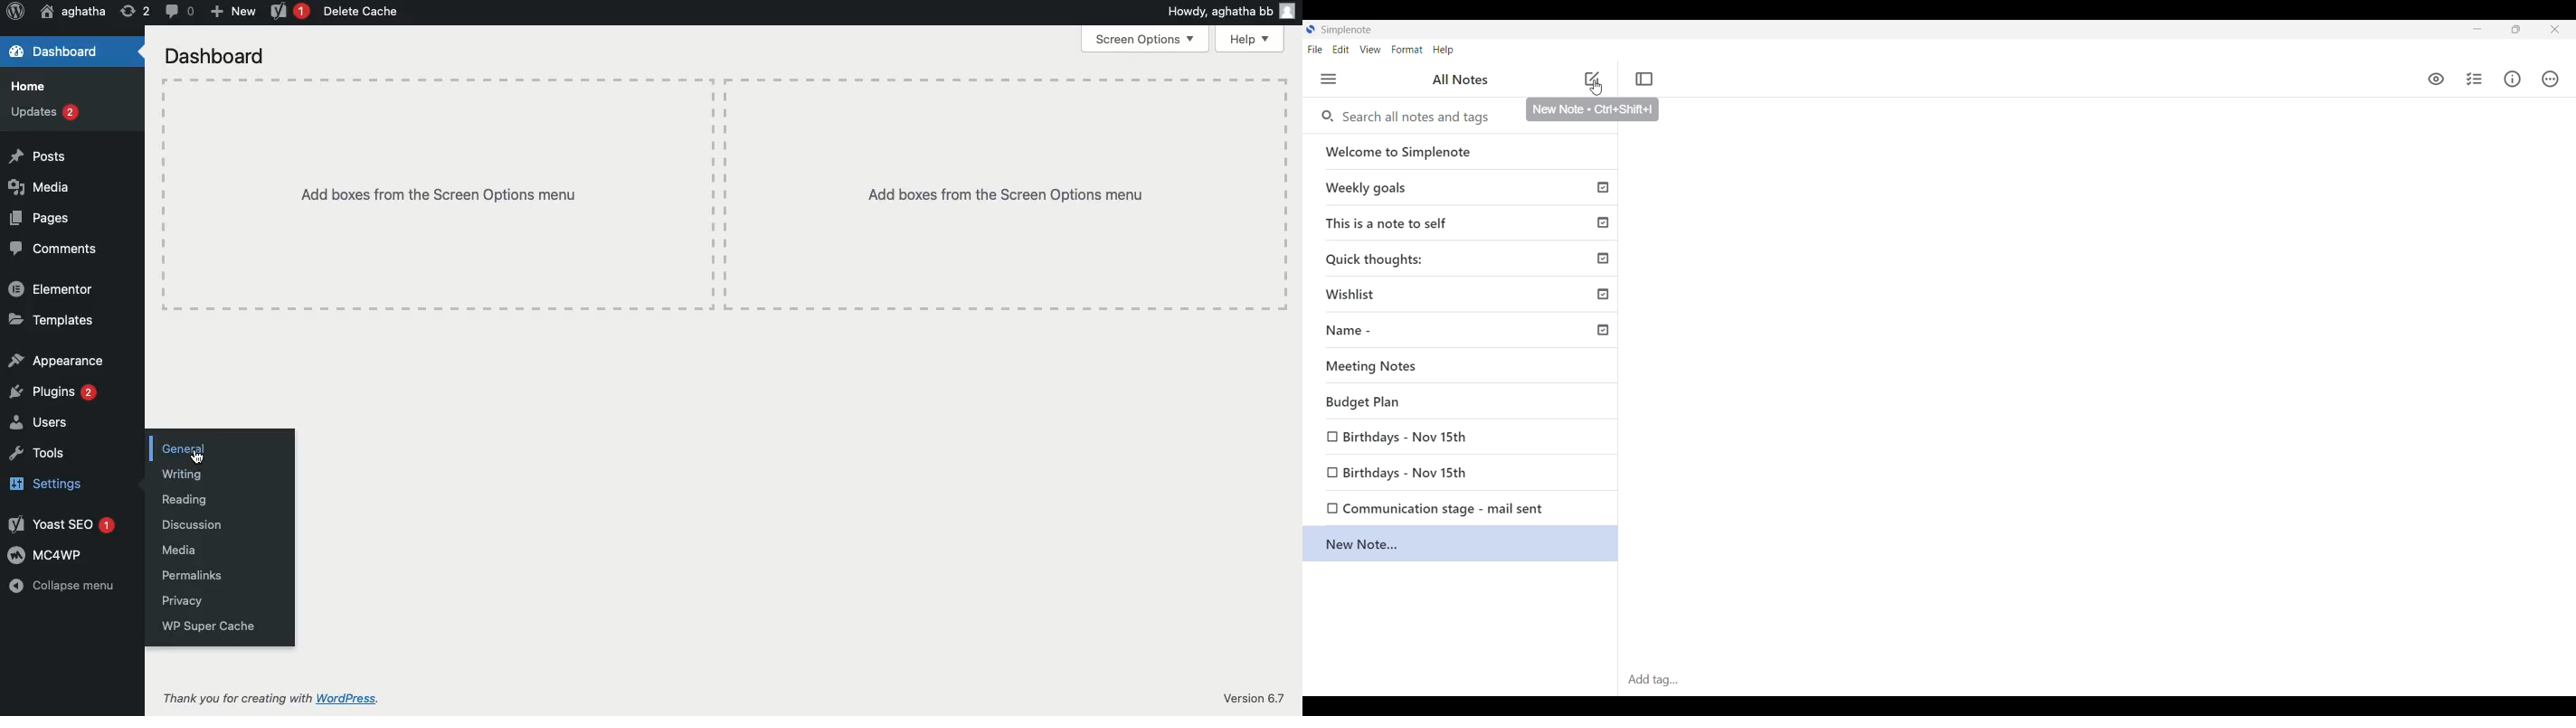 Image resolution: width=2576 pixels, height=728 pixels. I want to click on Click to type in tag, so click(2097, 680).